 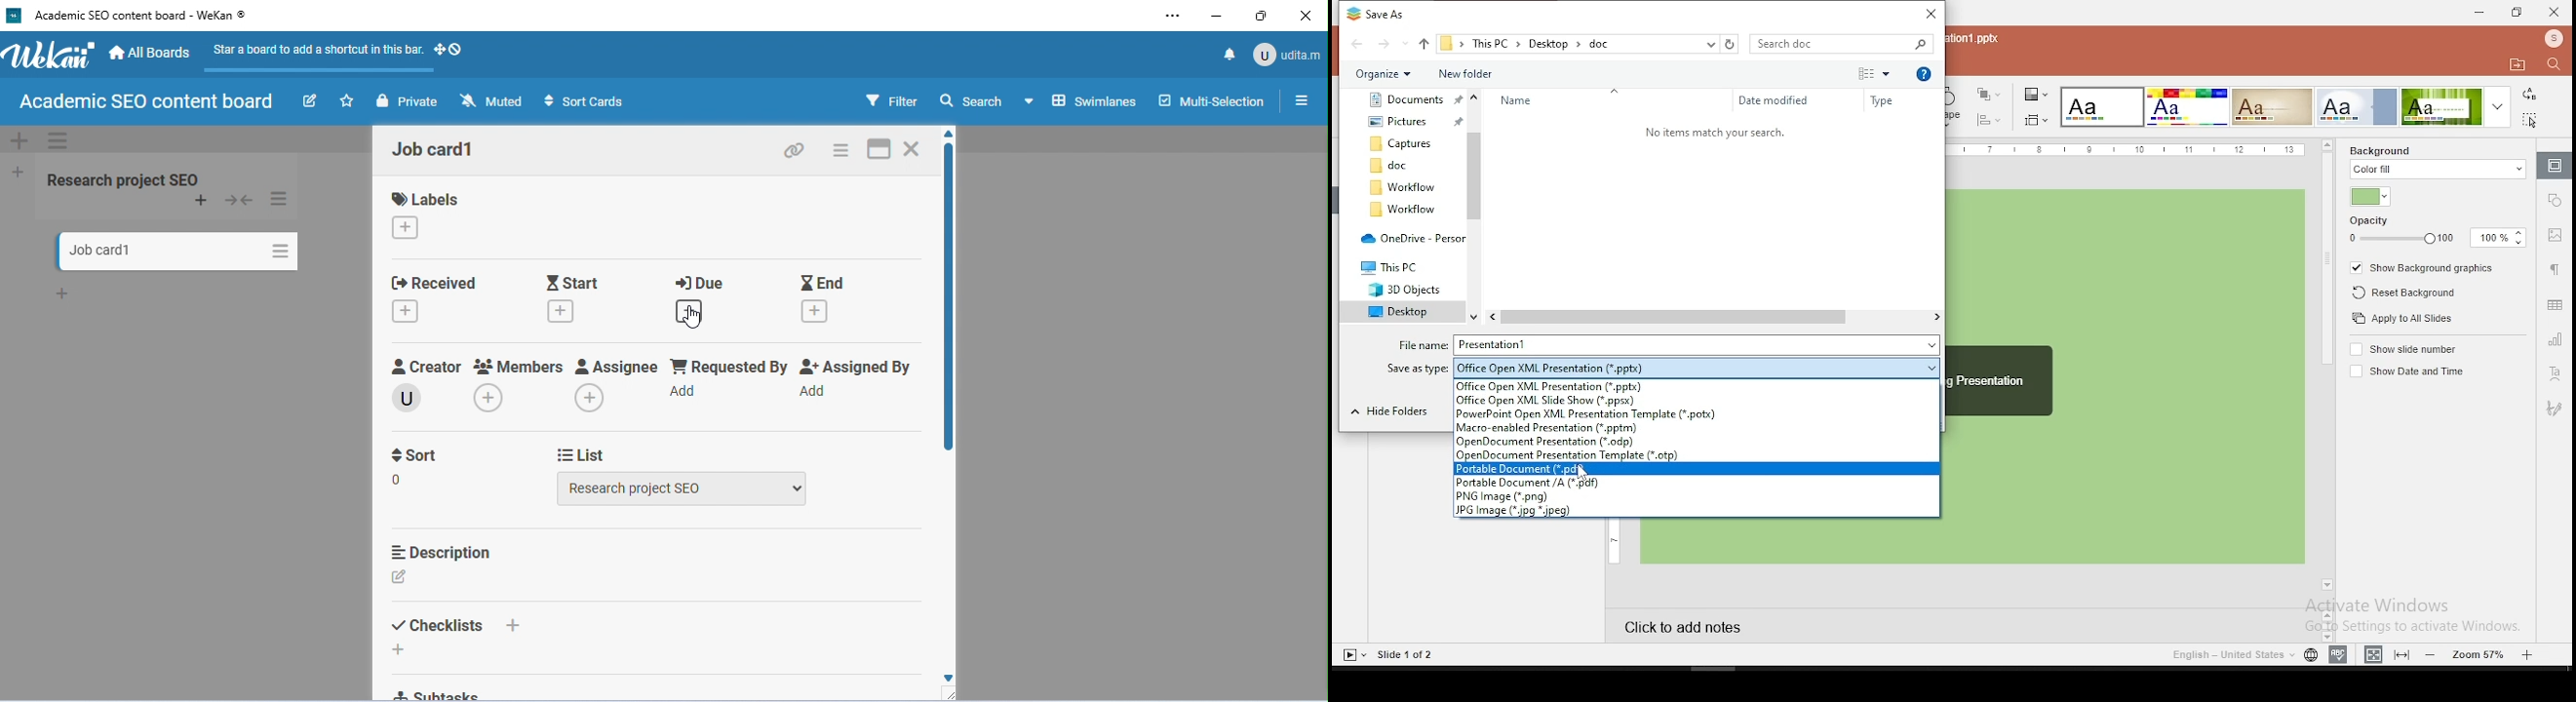 I want to click on One Drive - personal, so click(x=1410, y=238).